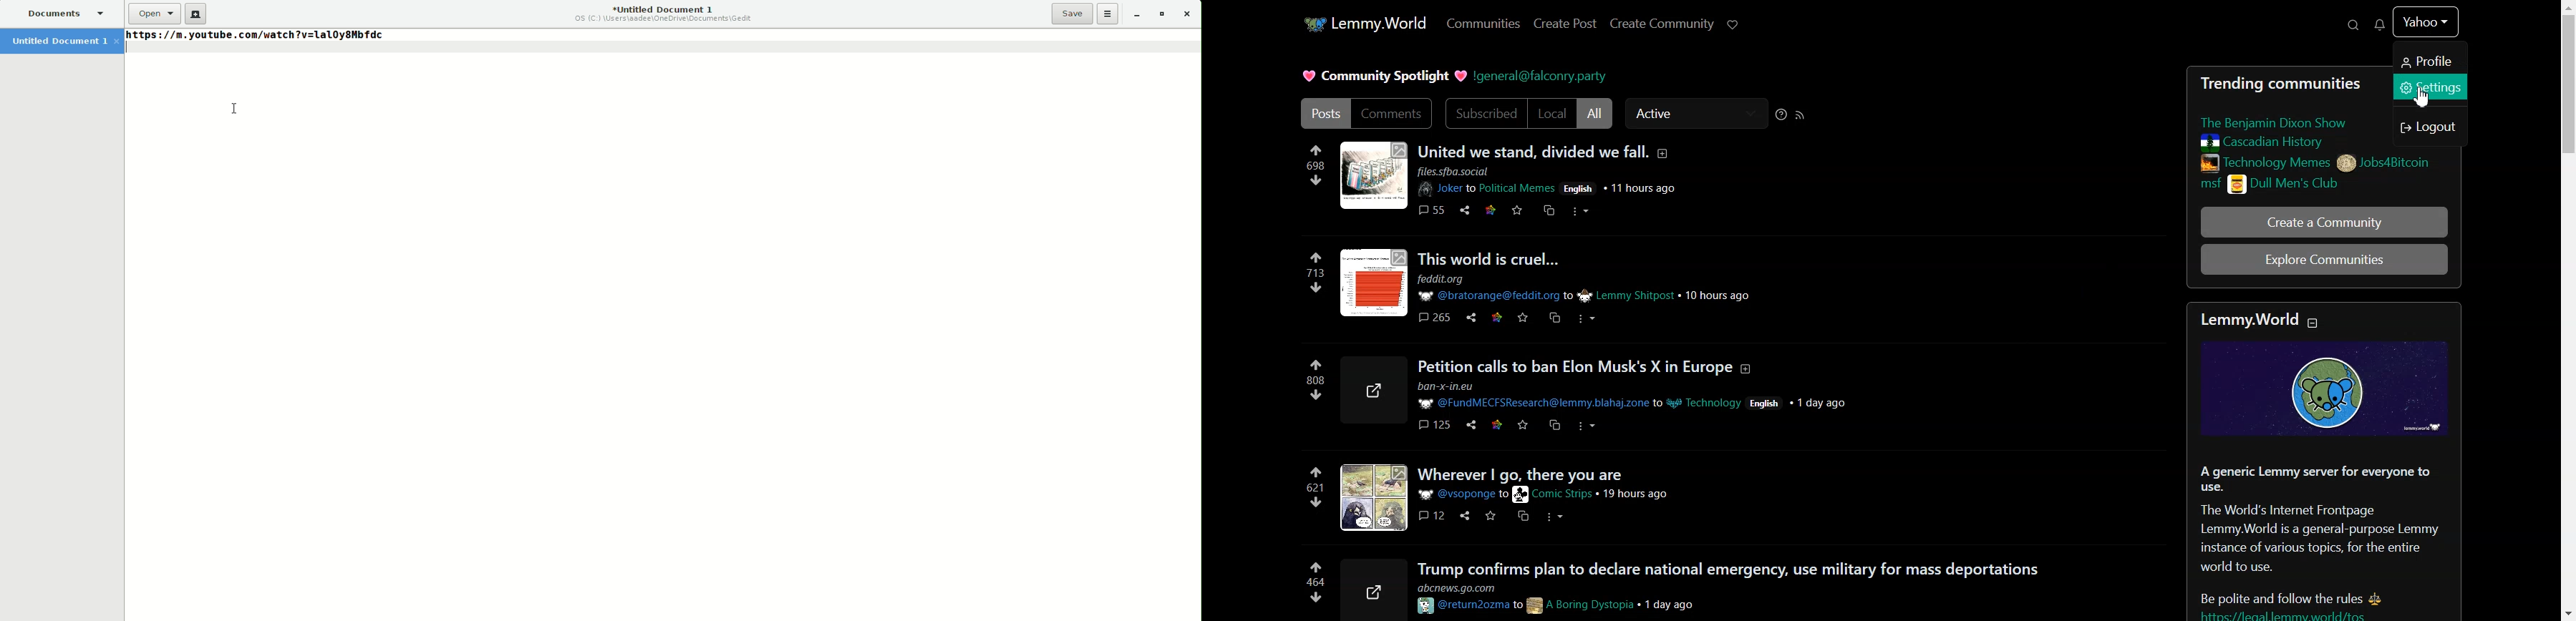 The image size is (2576, 644). What do you see at coordinates (1323, 113) in the screenshot?
I see `Posts` at bounding box center [1323, 113].